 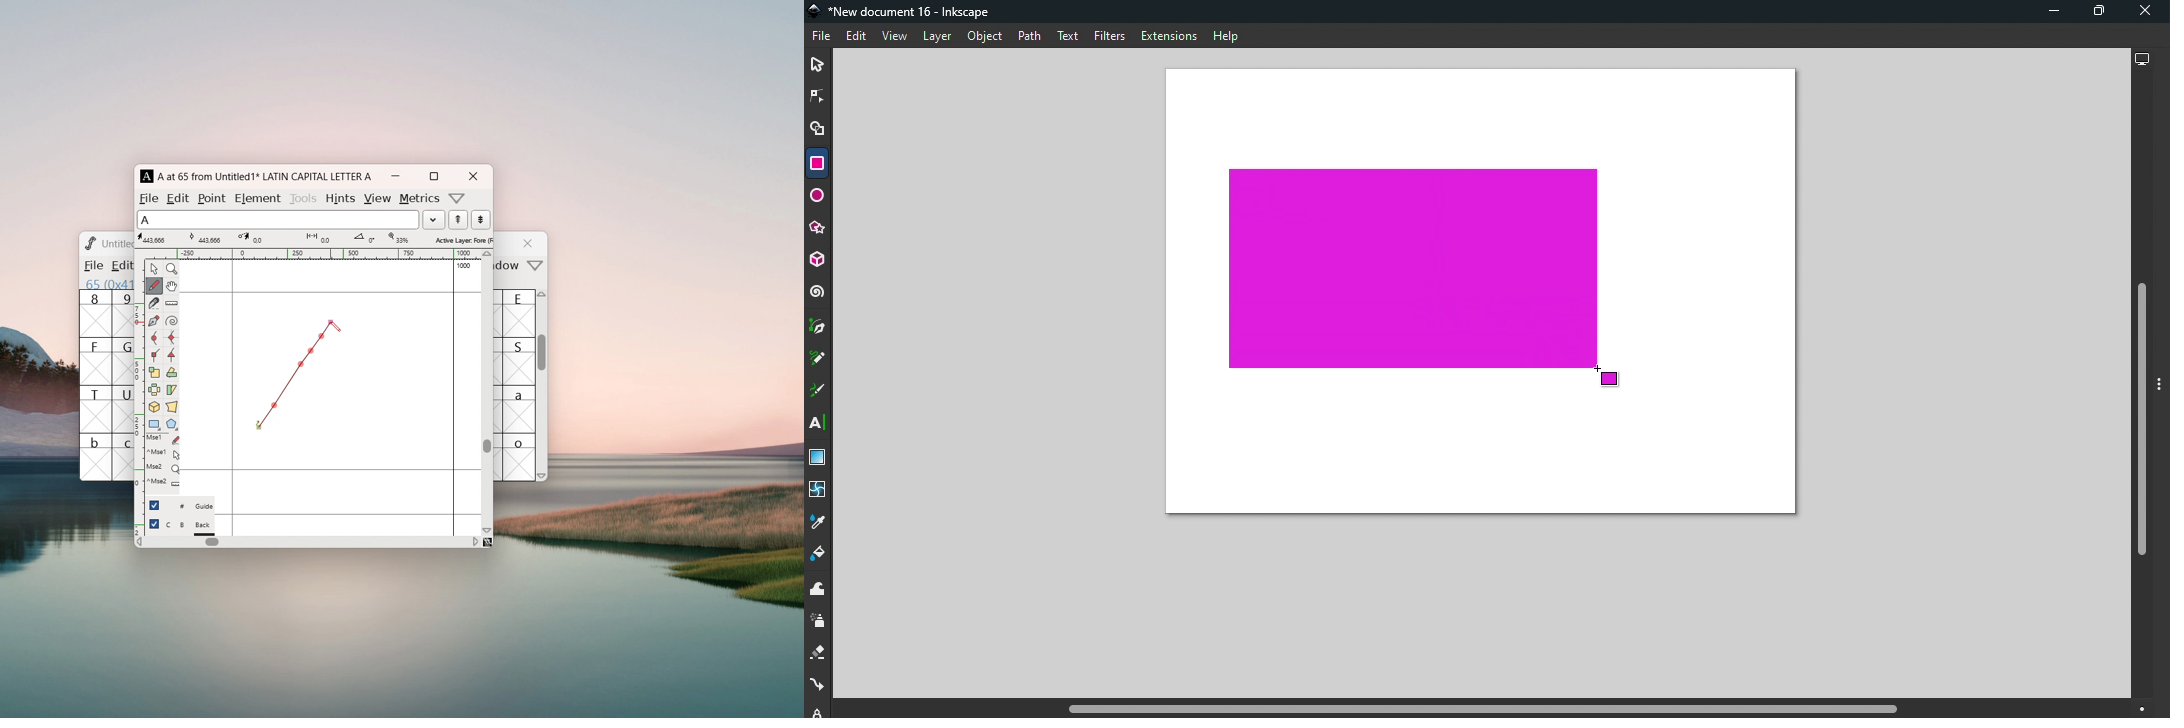 I want to click on A, so click(x=148, y=176).